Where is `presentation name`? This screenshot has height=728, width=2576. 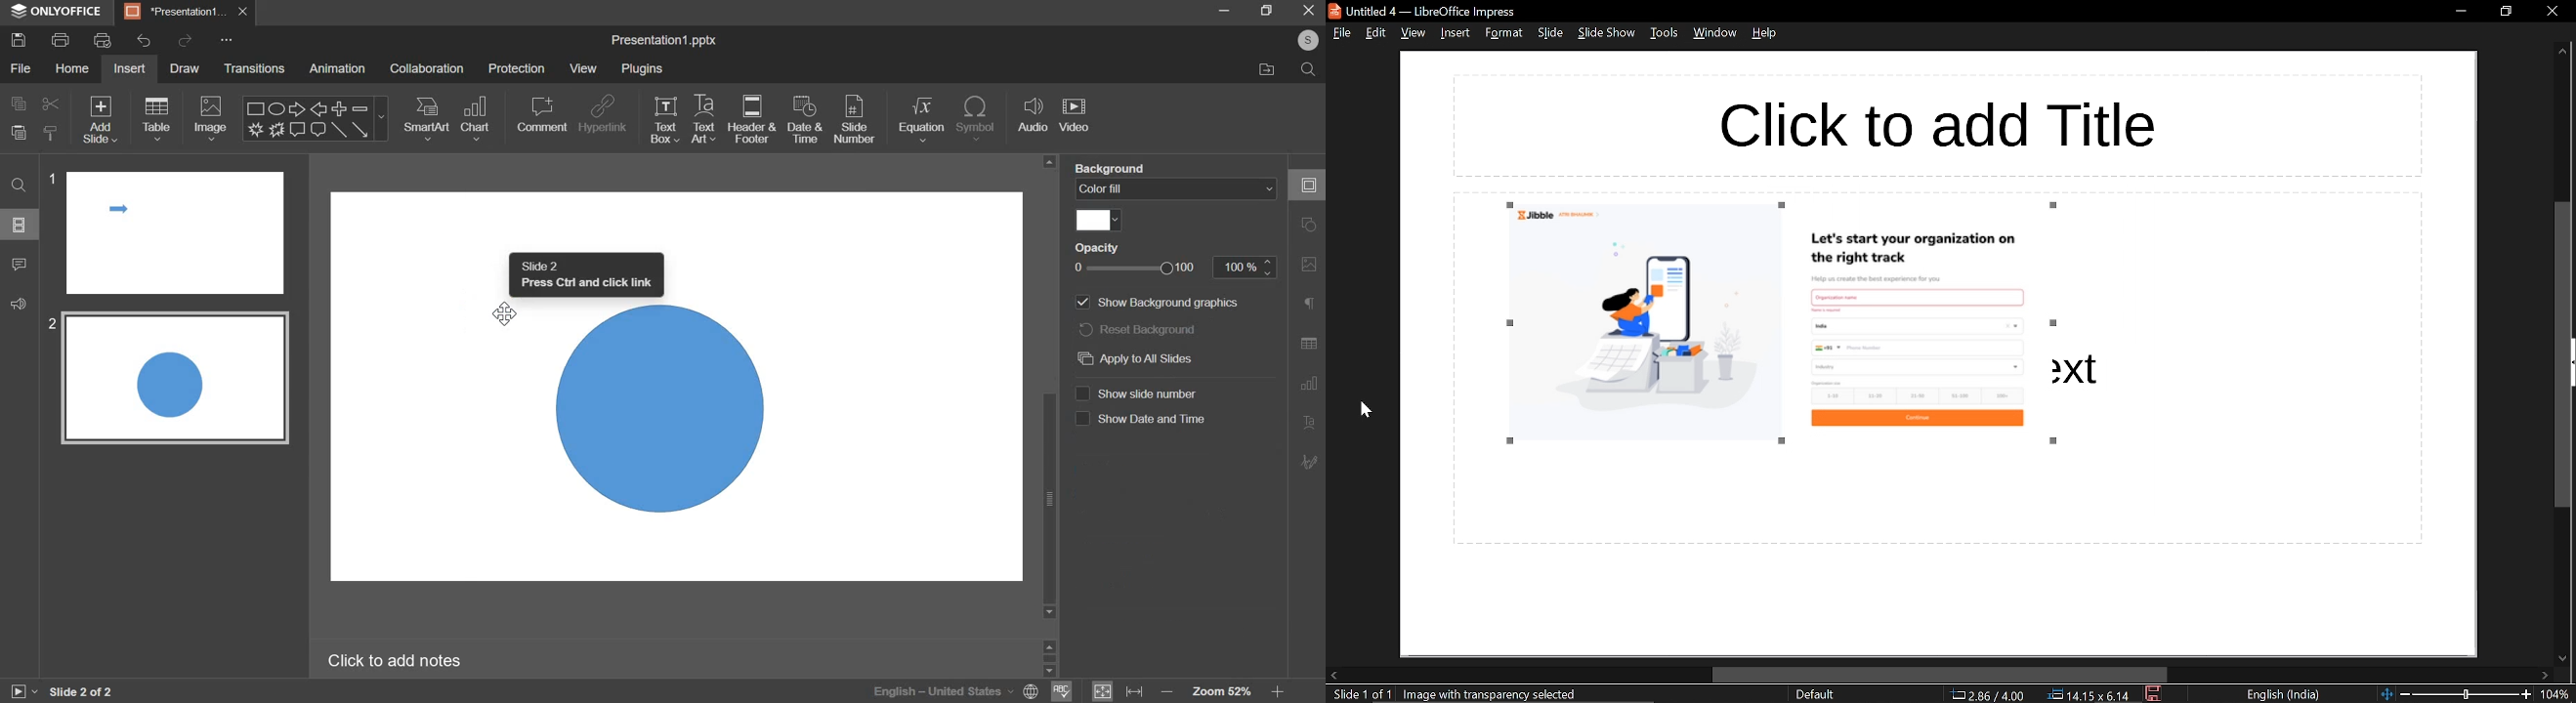
presentation name is located at coordinates (666, 40).